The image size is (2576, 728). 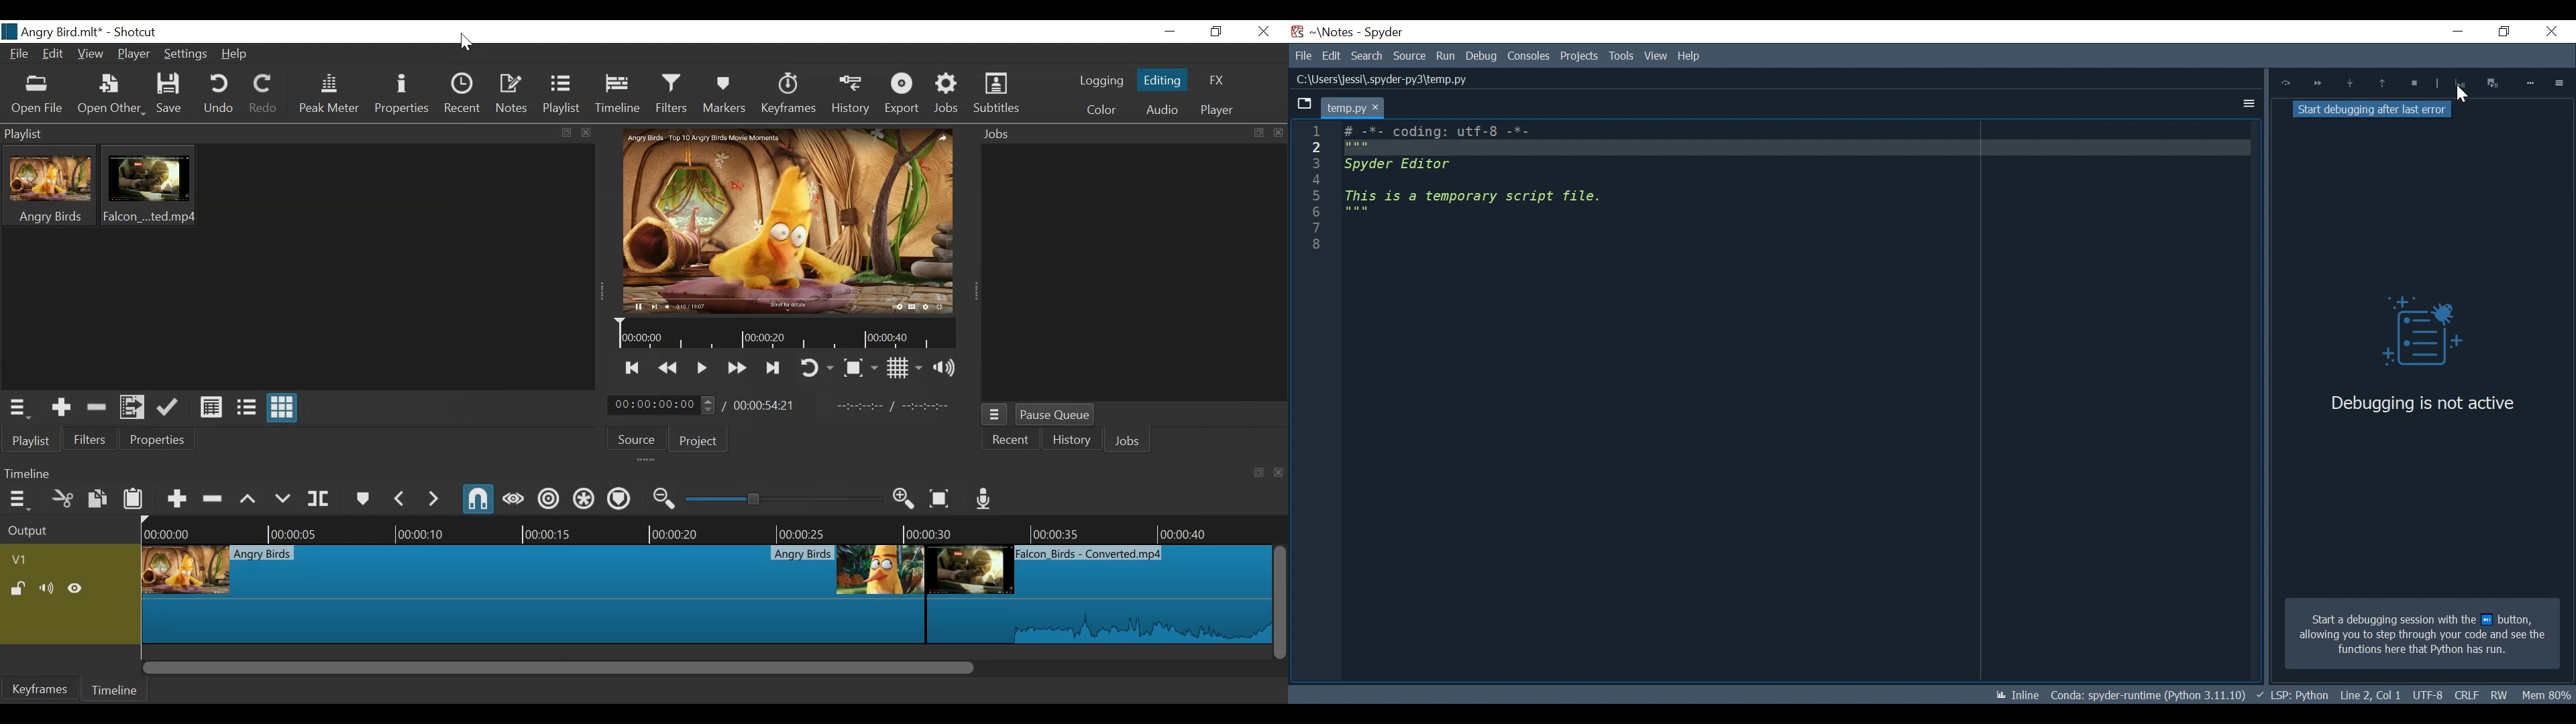 What do you see at coordinates (2350, 84) in the screenshot?
I see `Step into function or method` at bounding box center [2350, 84].